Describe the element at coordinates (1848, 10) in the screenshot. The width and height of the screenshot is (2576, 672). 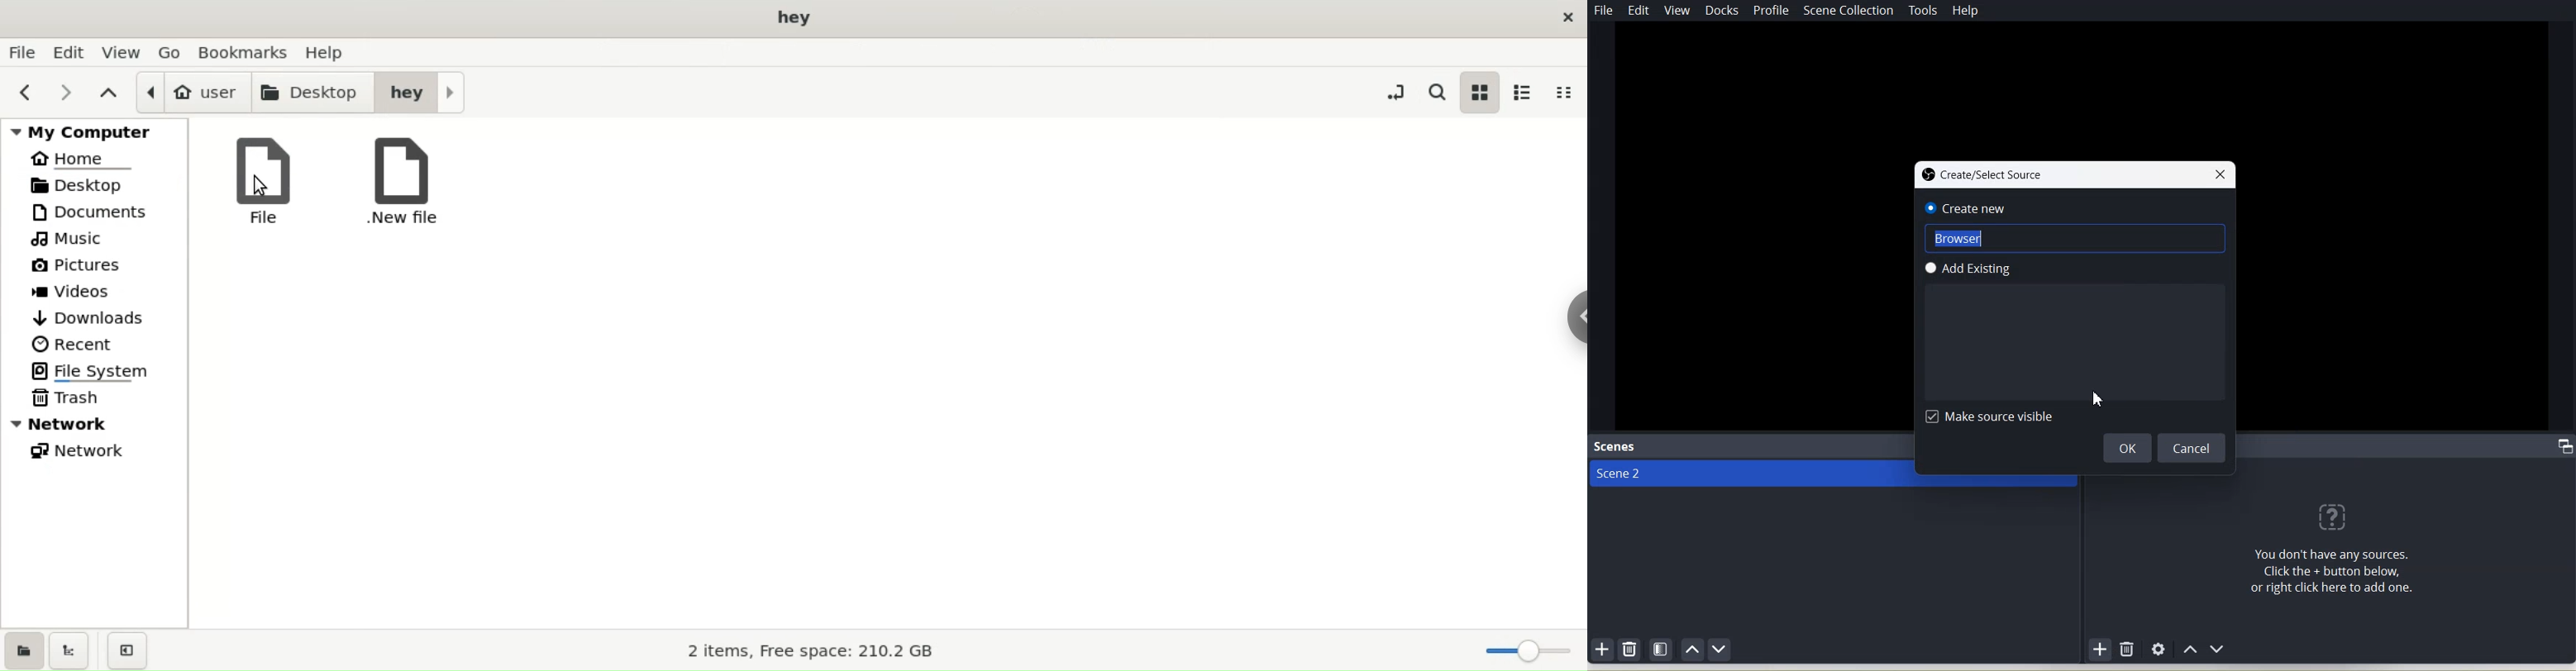
I see `Scene Collection` at that location.